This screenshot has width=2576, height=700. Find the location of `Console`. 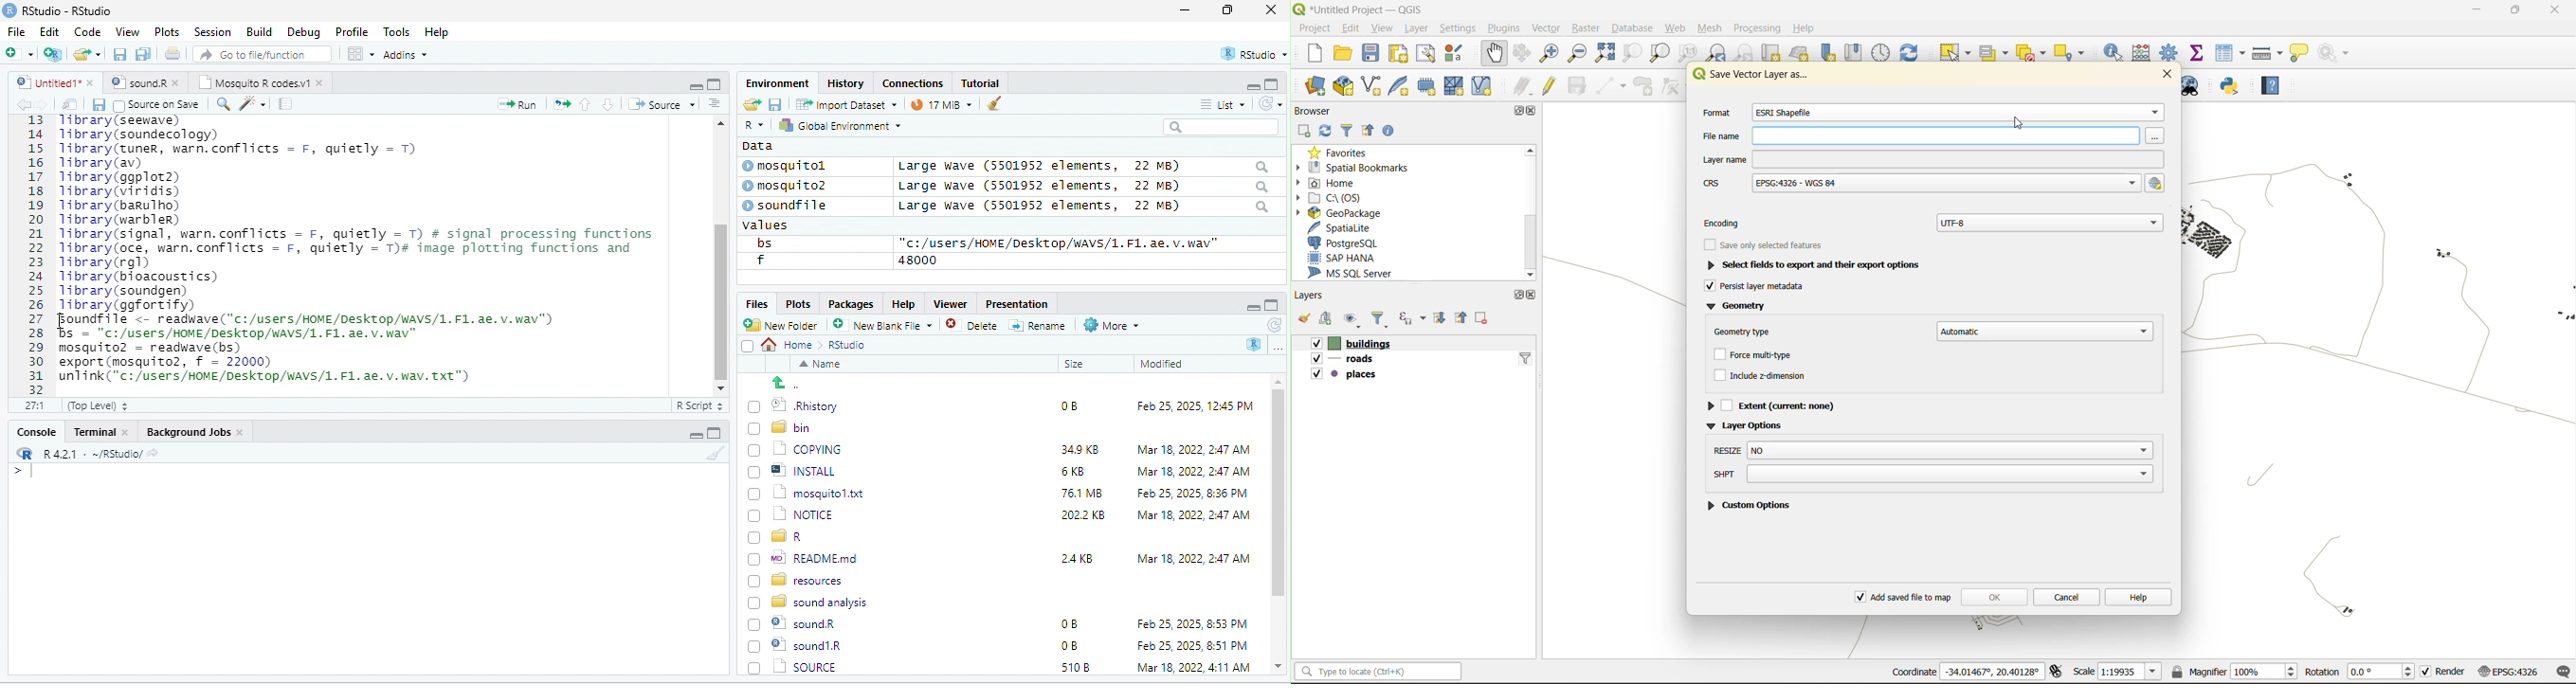

Console is located at coordinates (35, 430).